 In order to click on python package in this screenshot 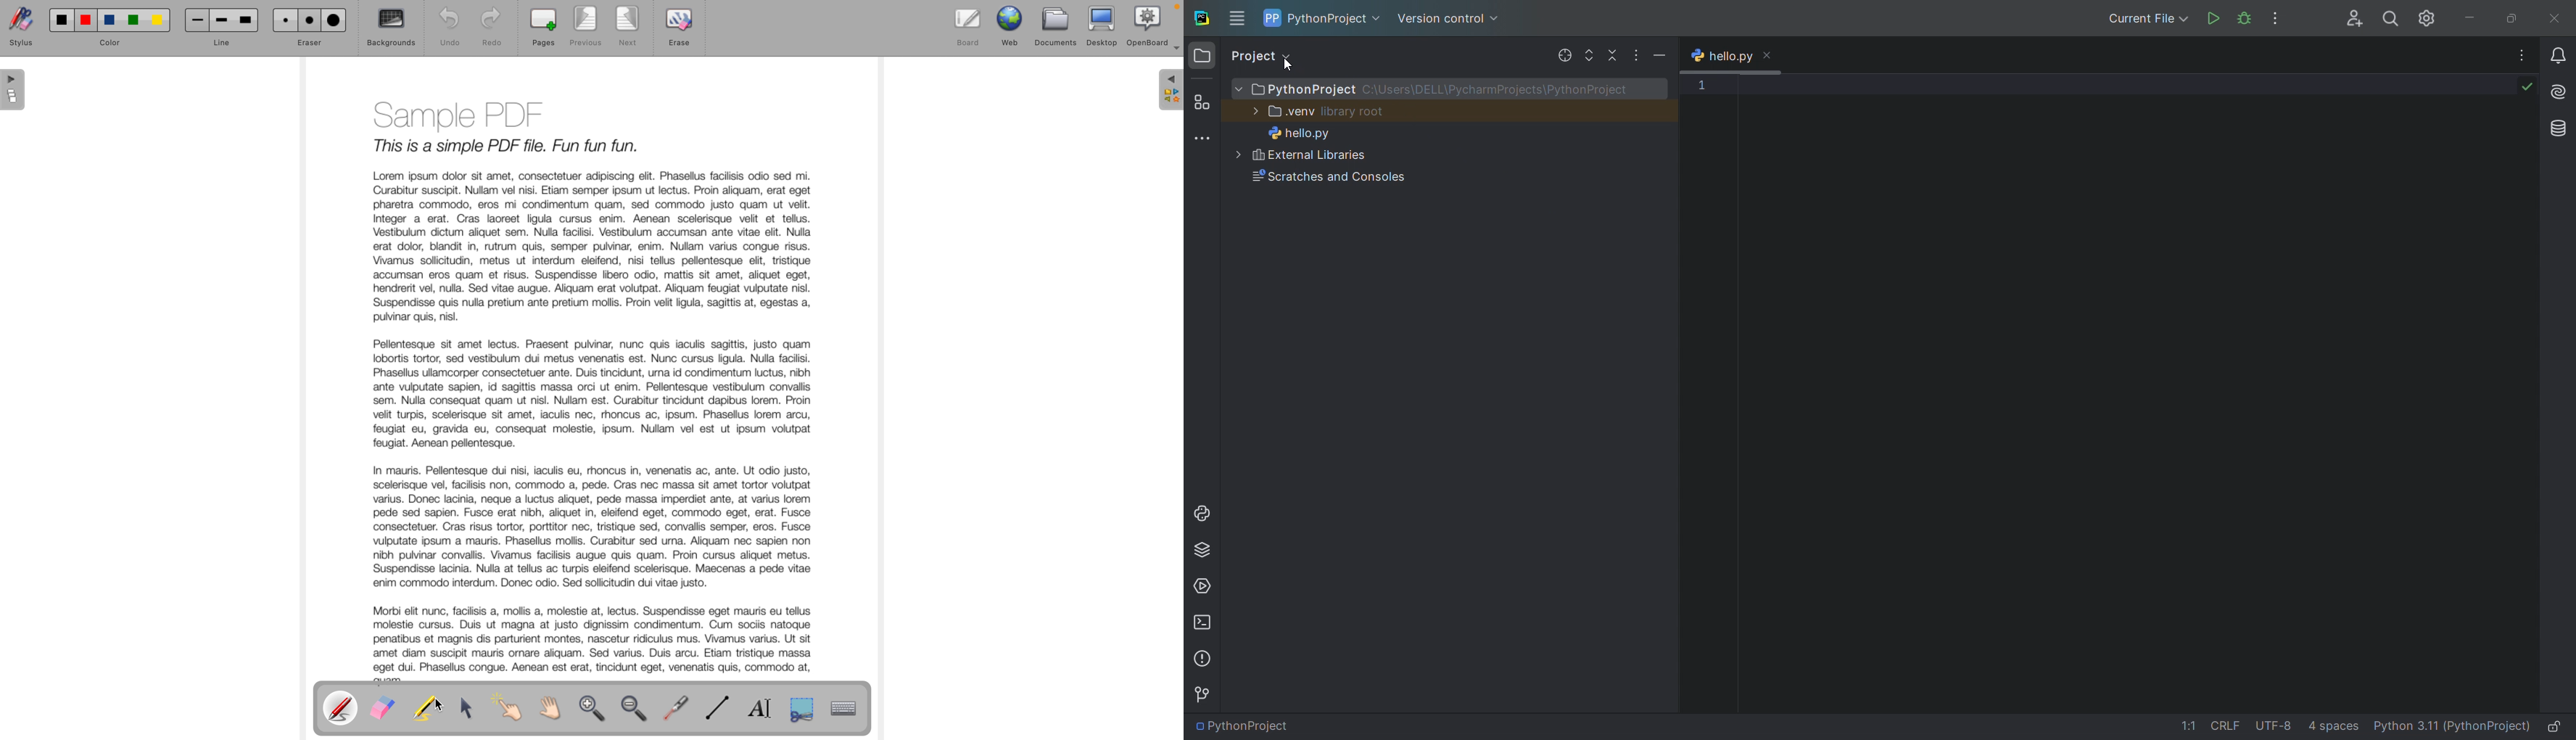, I will do `click(1202, 546)`.